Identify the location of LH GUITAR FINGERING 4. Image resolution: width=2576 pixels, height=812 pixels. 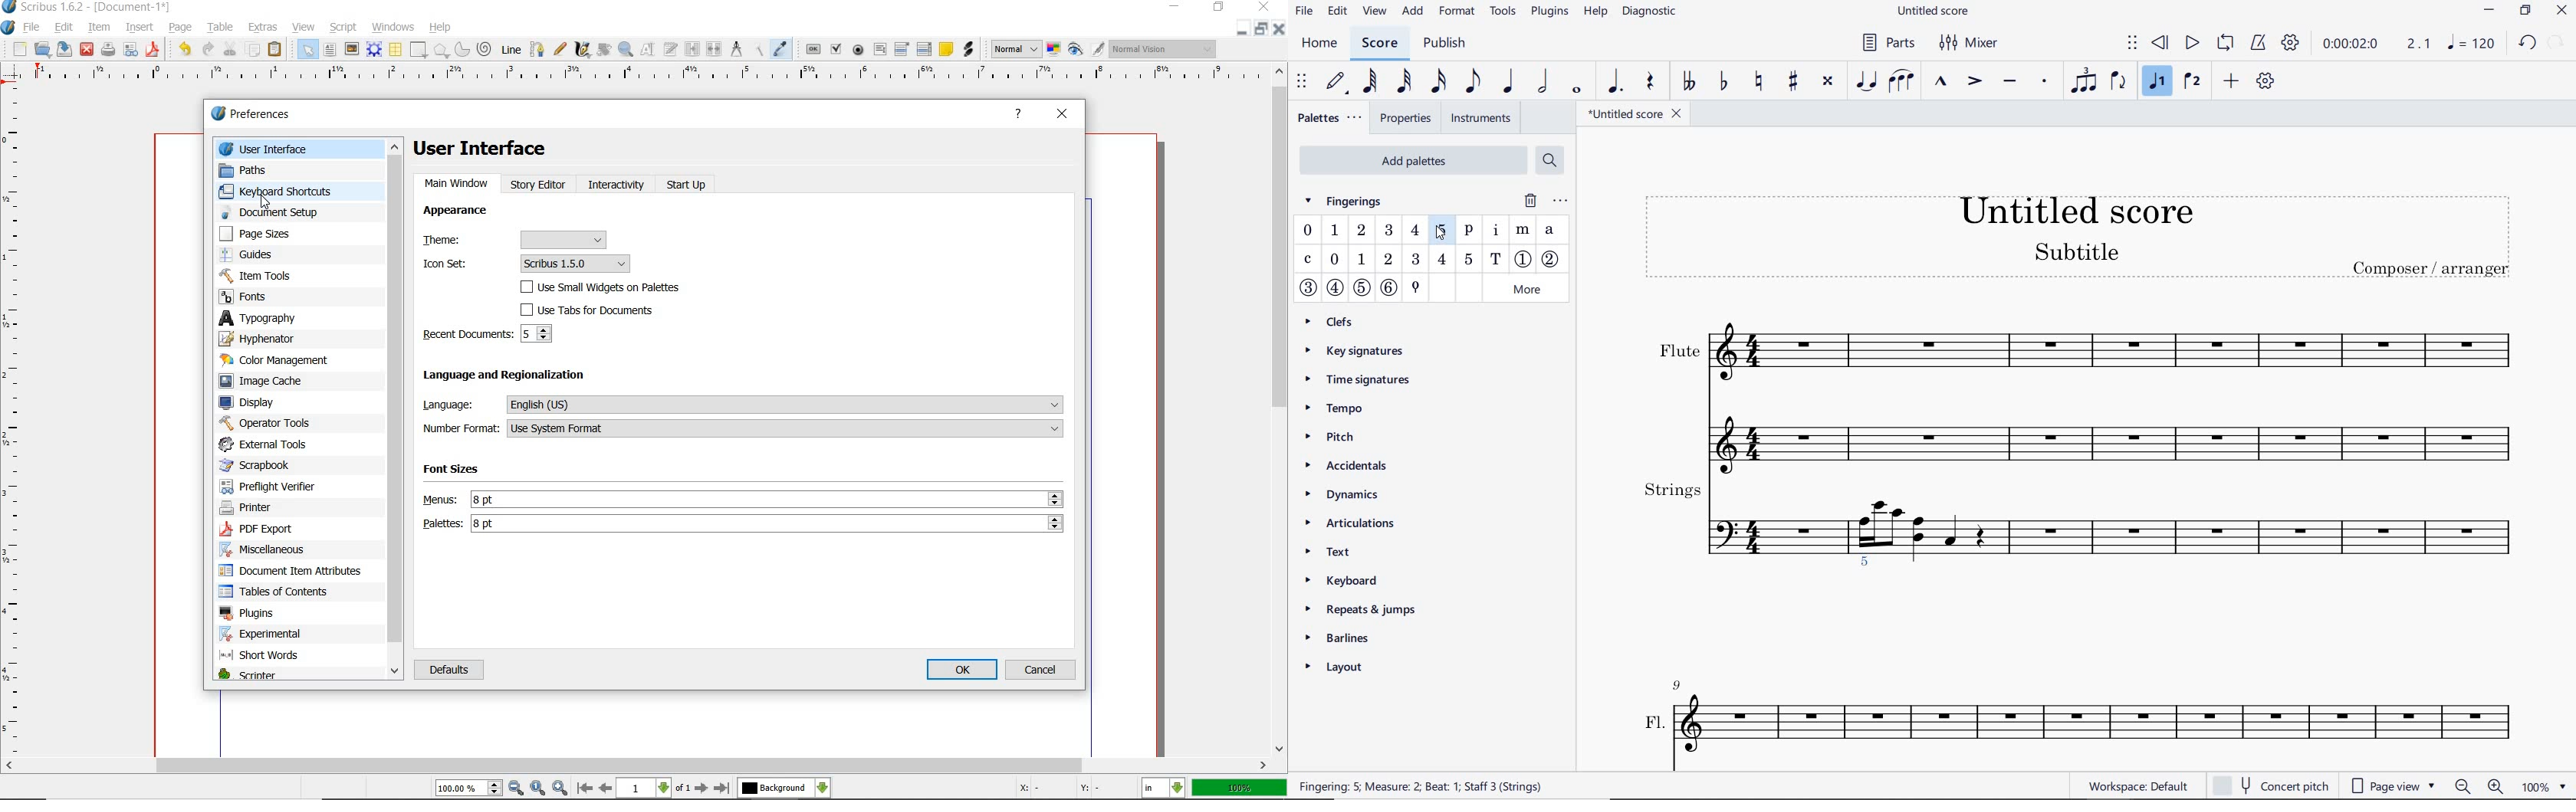
(1441, 261).